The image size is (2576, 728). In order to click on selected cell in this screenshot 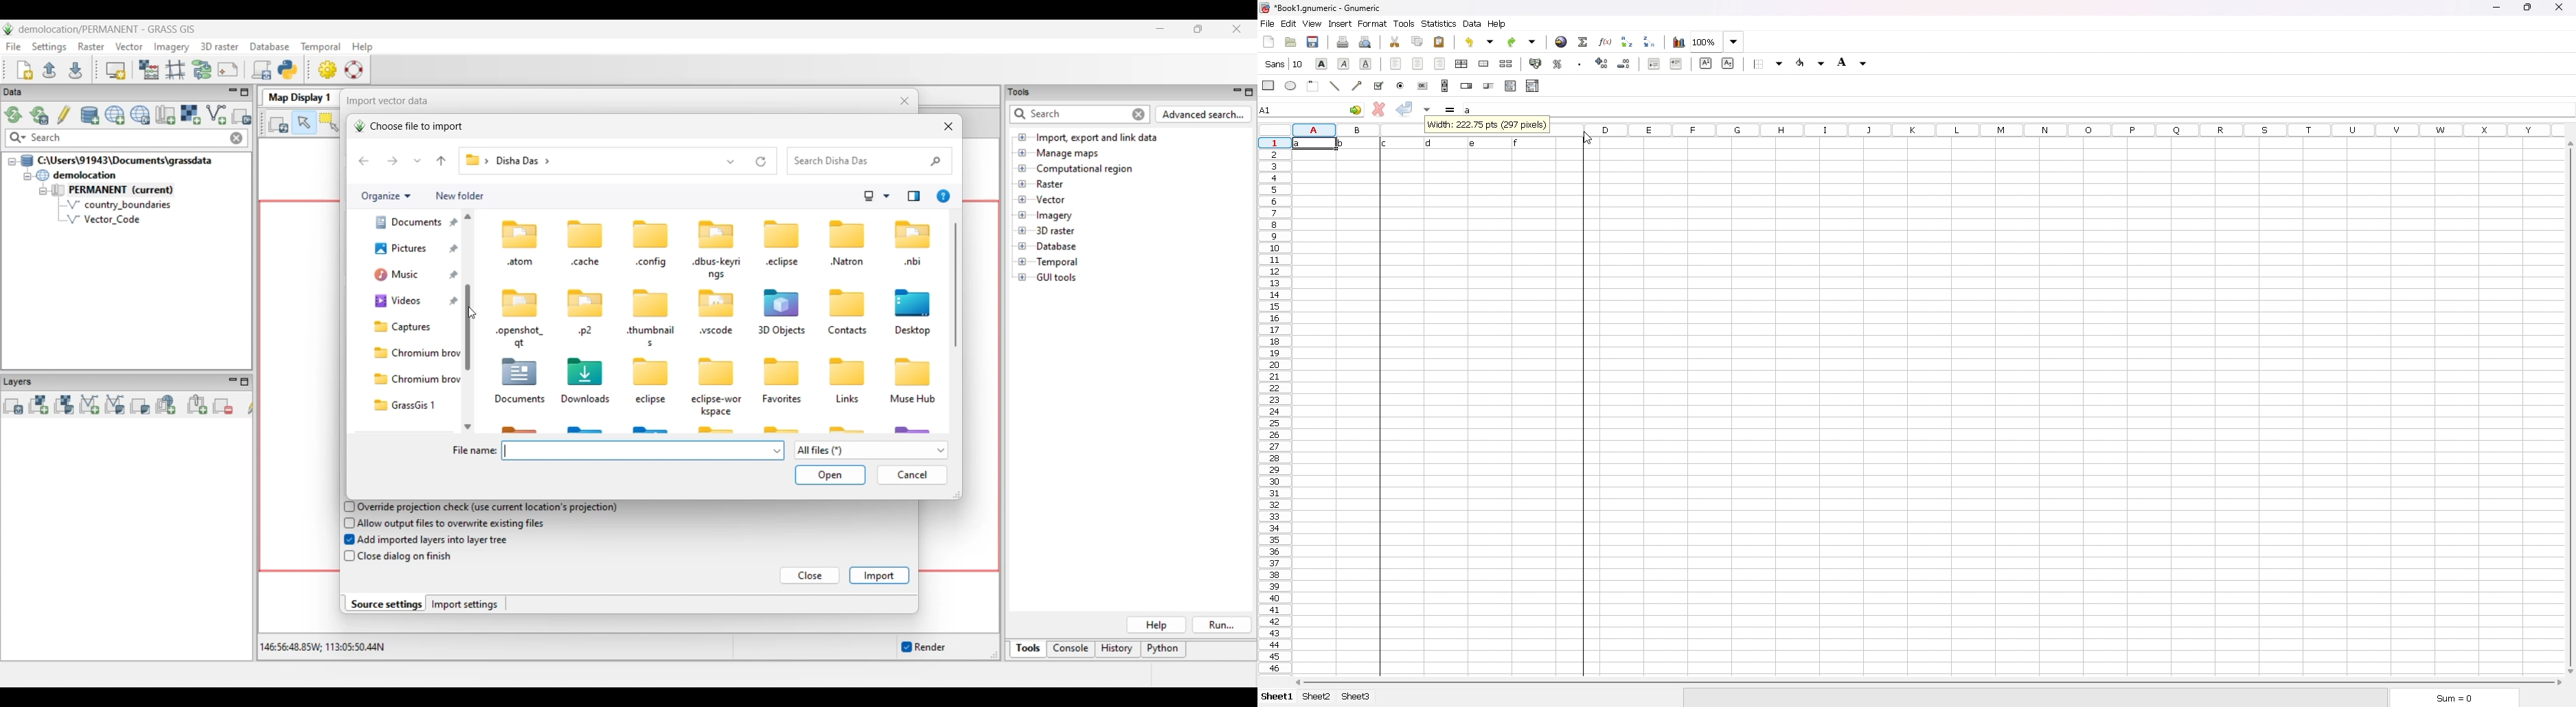, I will do `click(1312, 108)`.